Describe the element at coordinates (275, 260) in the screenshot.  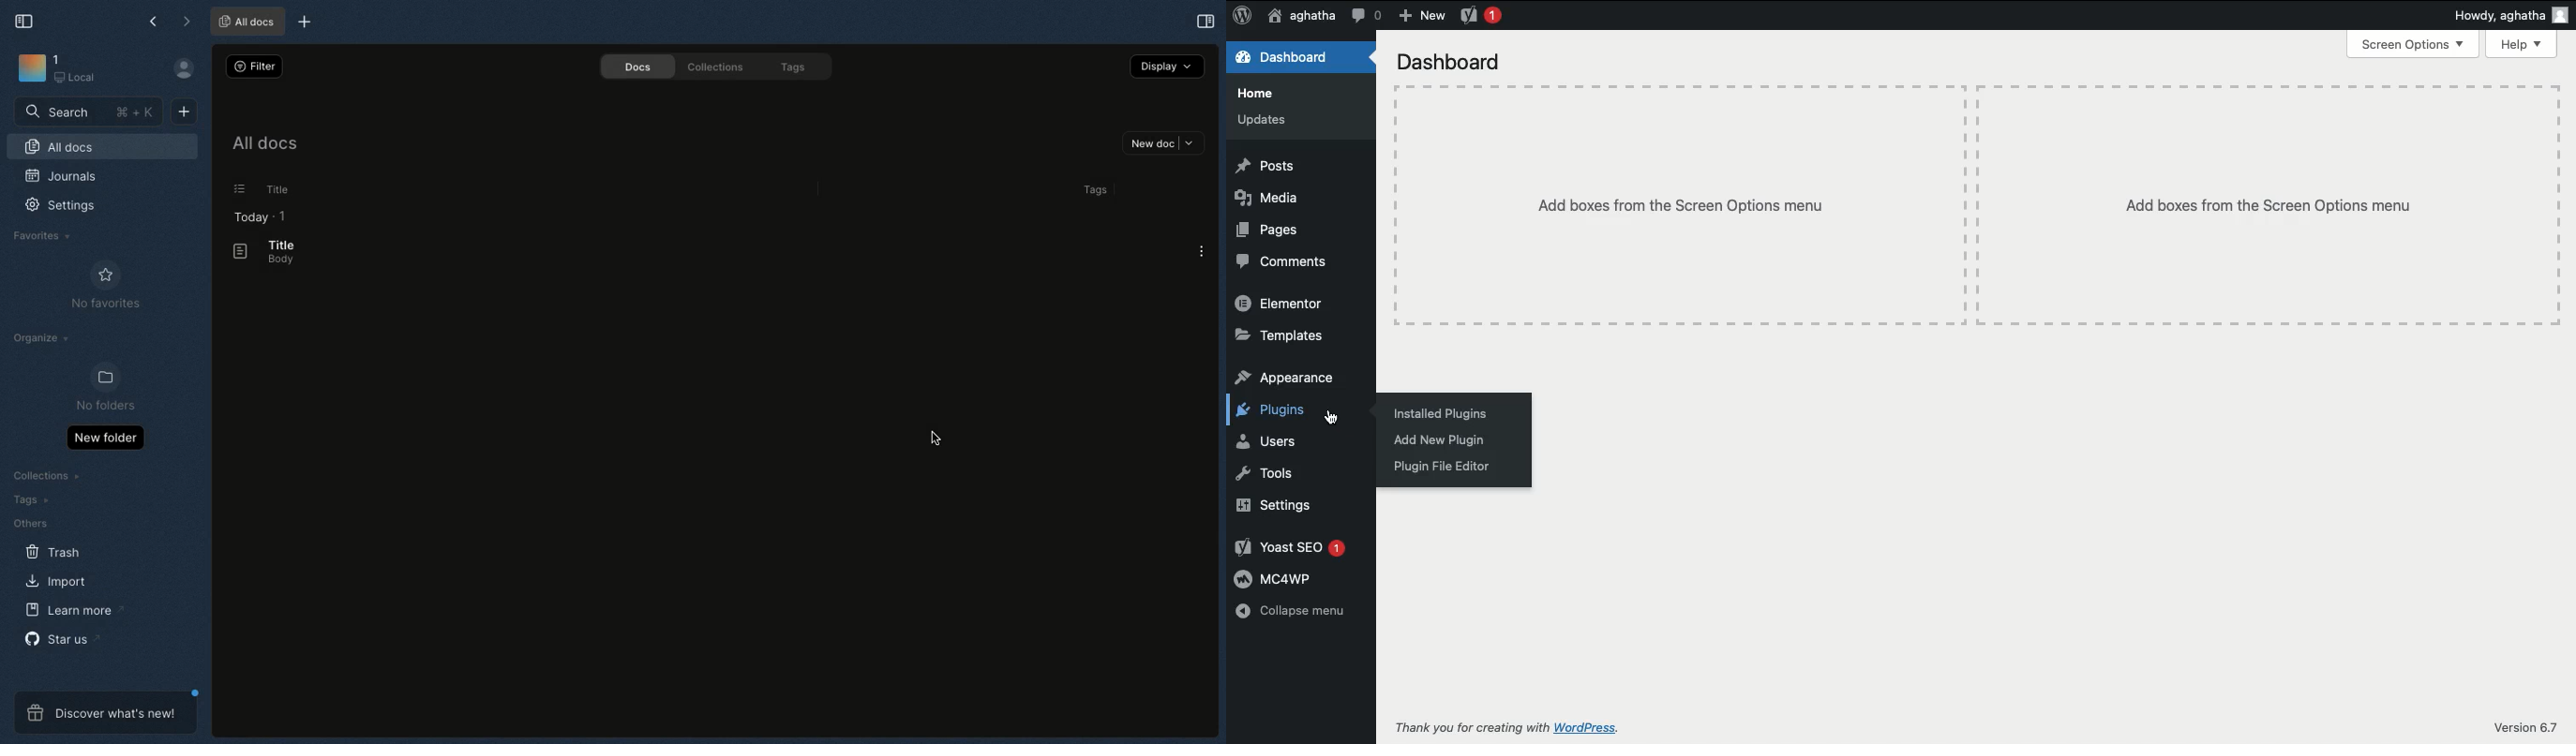
I see `Body` at that location.